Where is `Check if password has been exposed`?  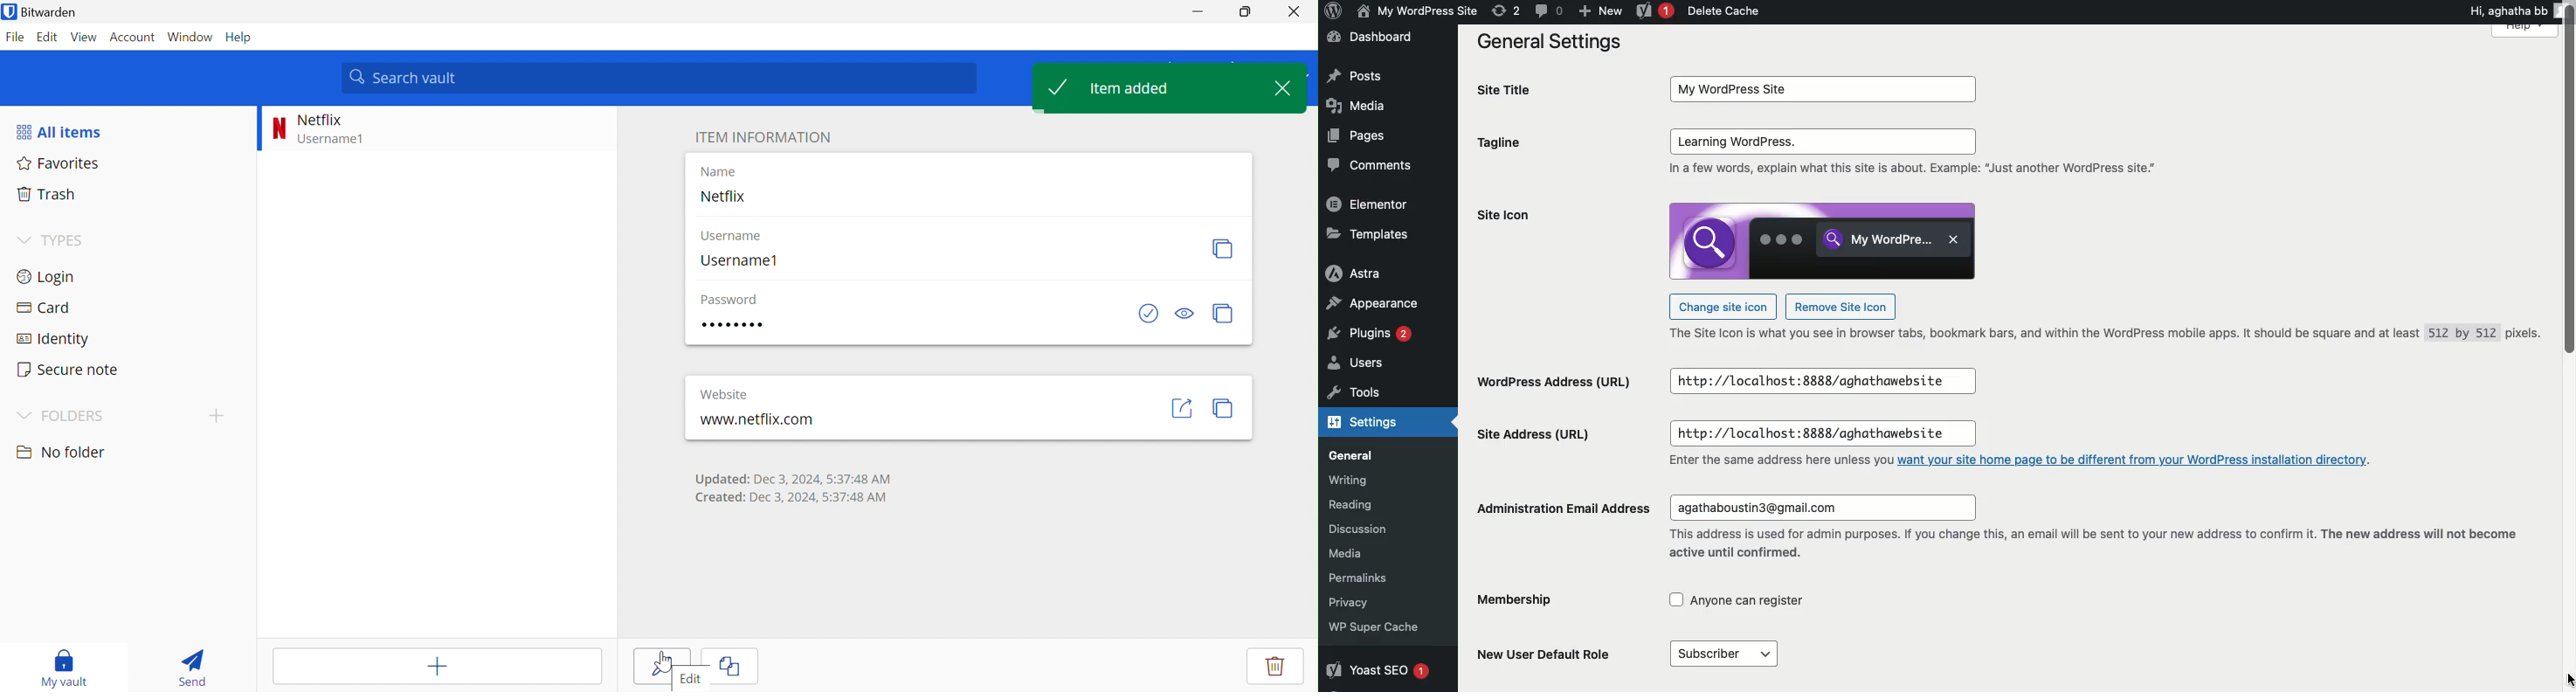 Check if password has been exposed is located at coordinates (1150, 314).